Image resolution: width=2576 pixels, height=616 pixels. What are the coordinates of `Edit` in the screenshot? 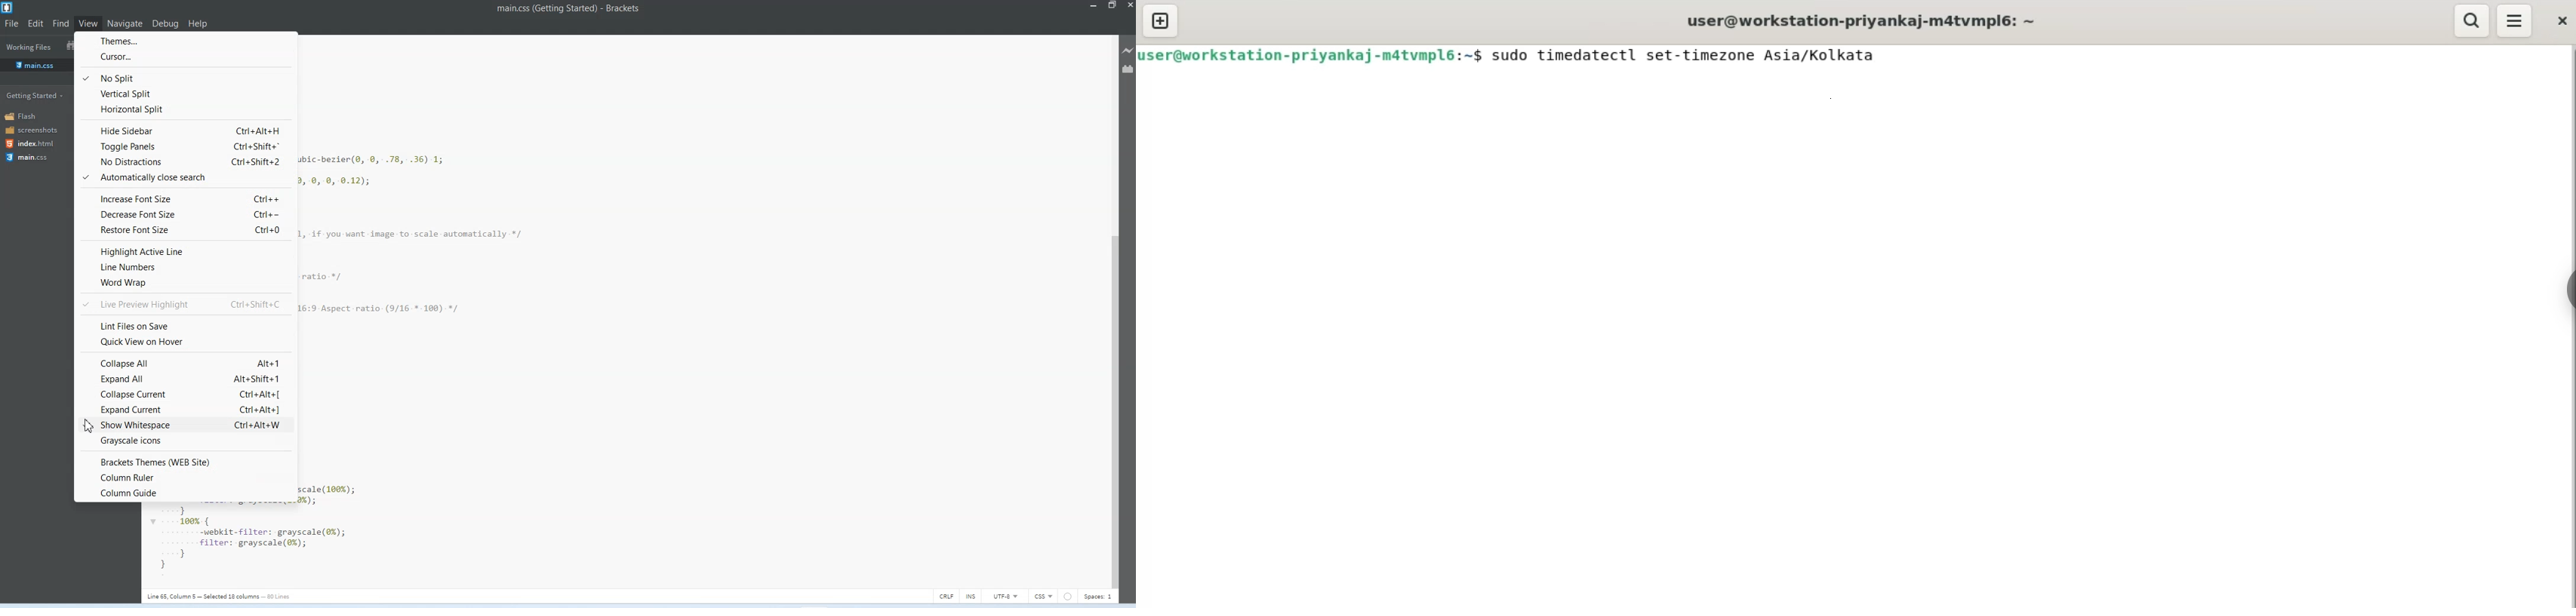 It's located at (36, 22).